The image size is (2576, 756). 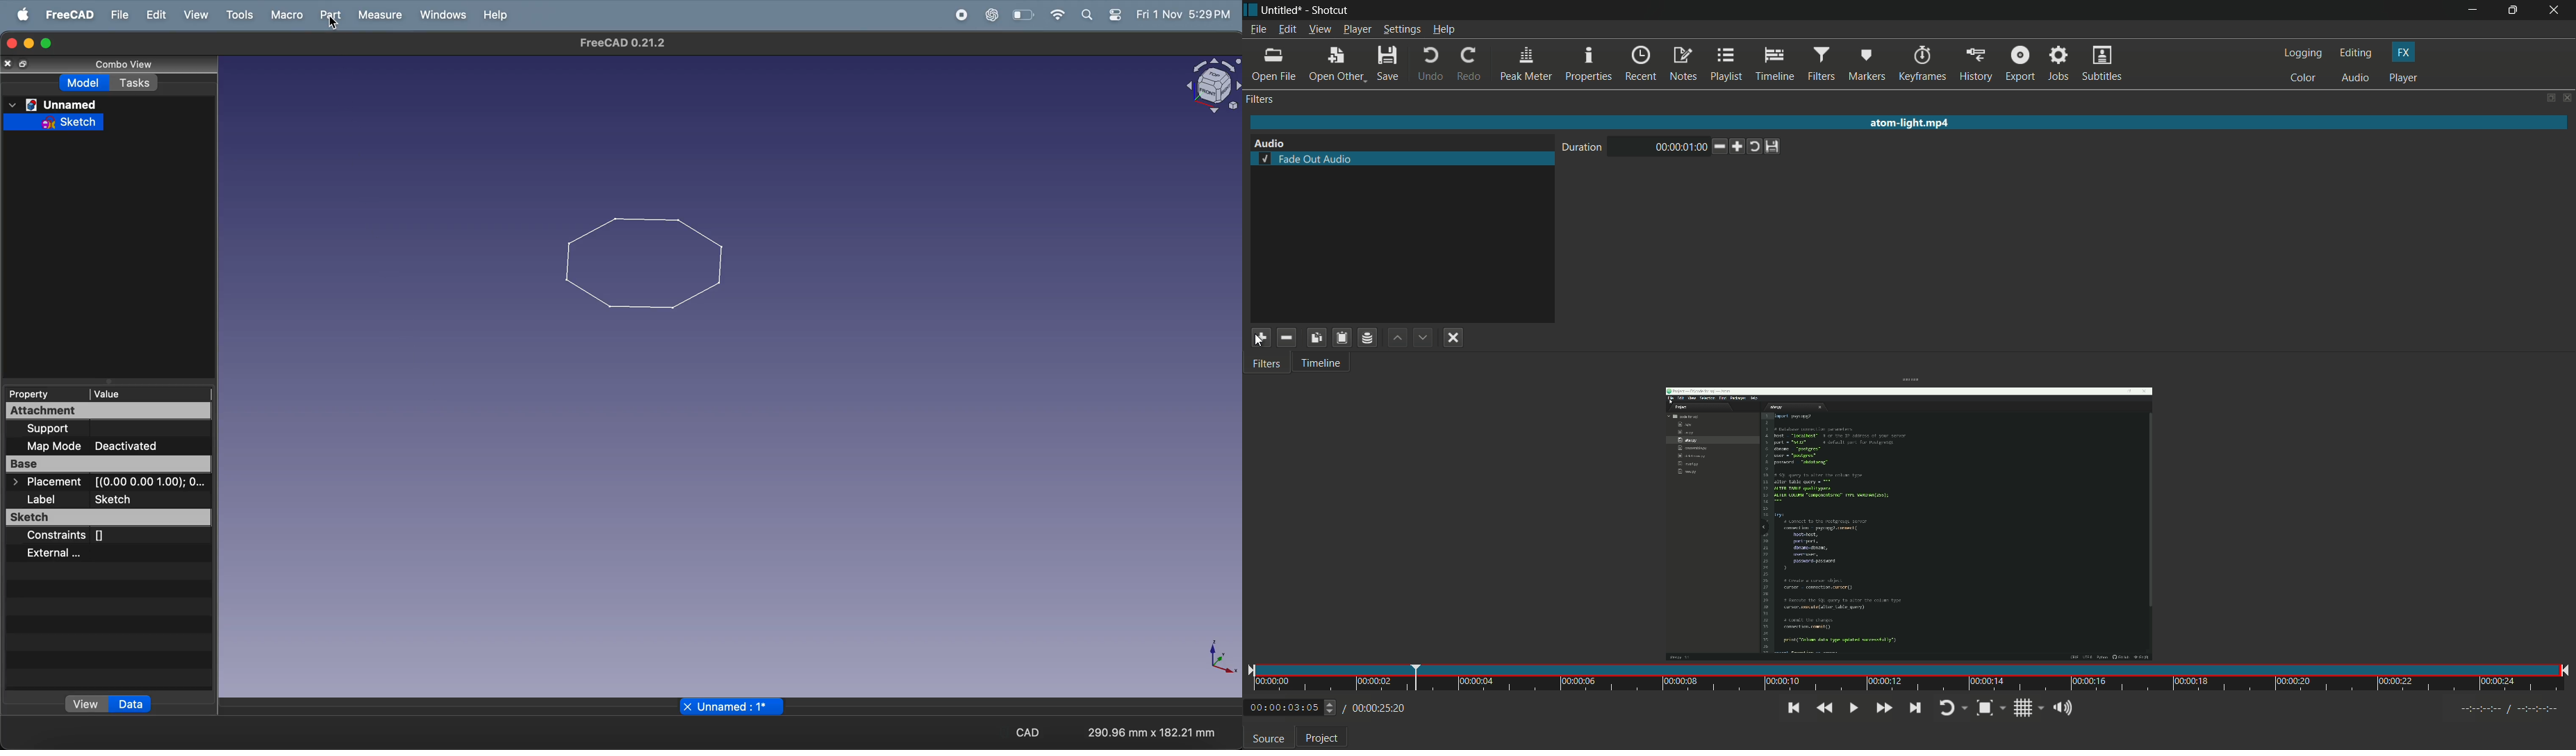 I want to click on sketcg, so click(x=123, y=500).